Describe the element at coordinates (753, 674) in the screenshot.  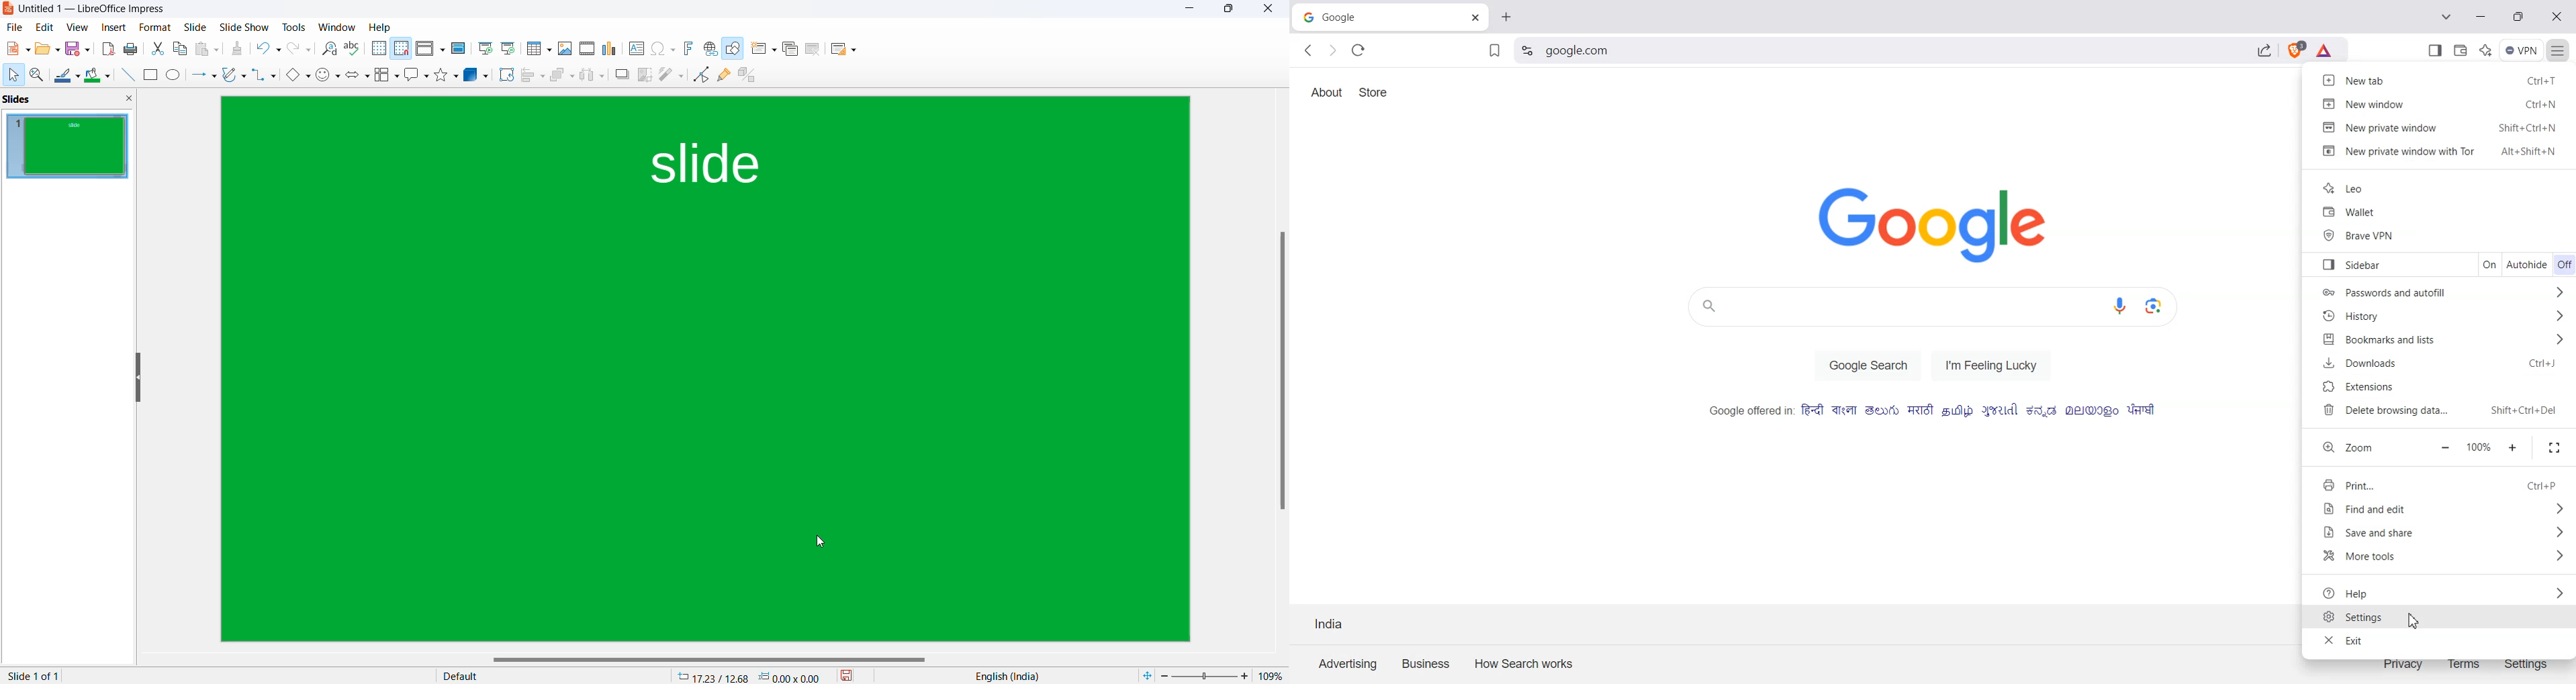
I see `cursor coordinate` at that location.